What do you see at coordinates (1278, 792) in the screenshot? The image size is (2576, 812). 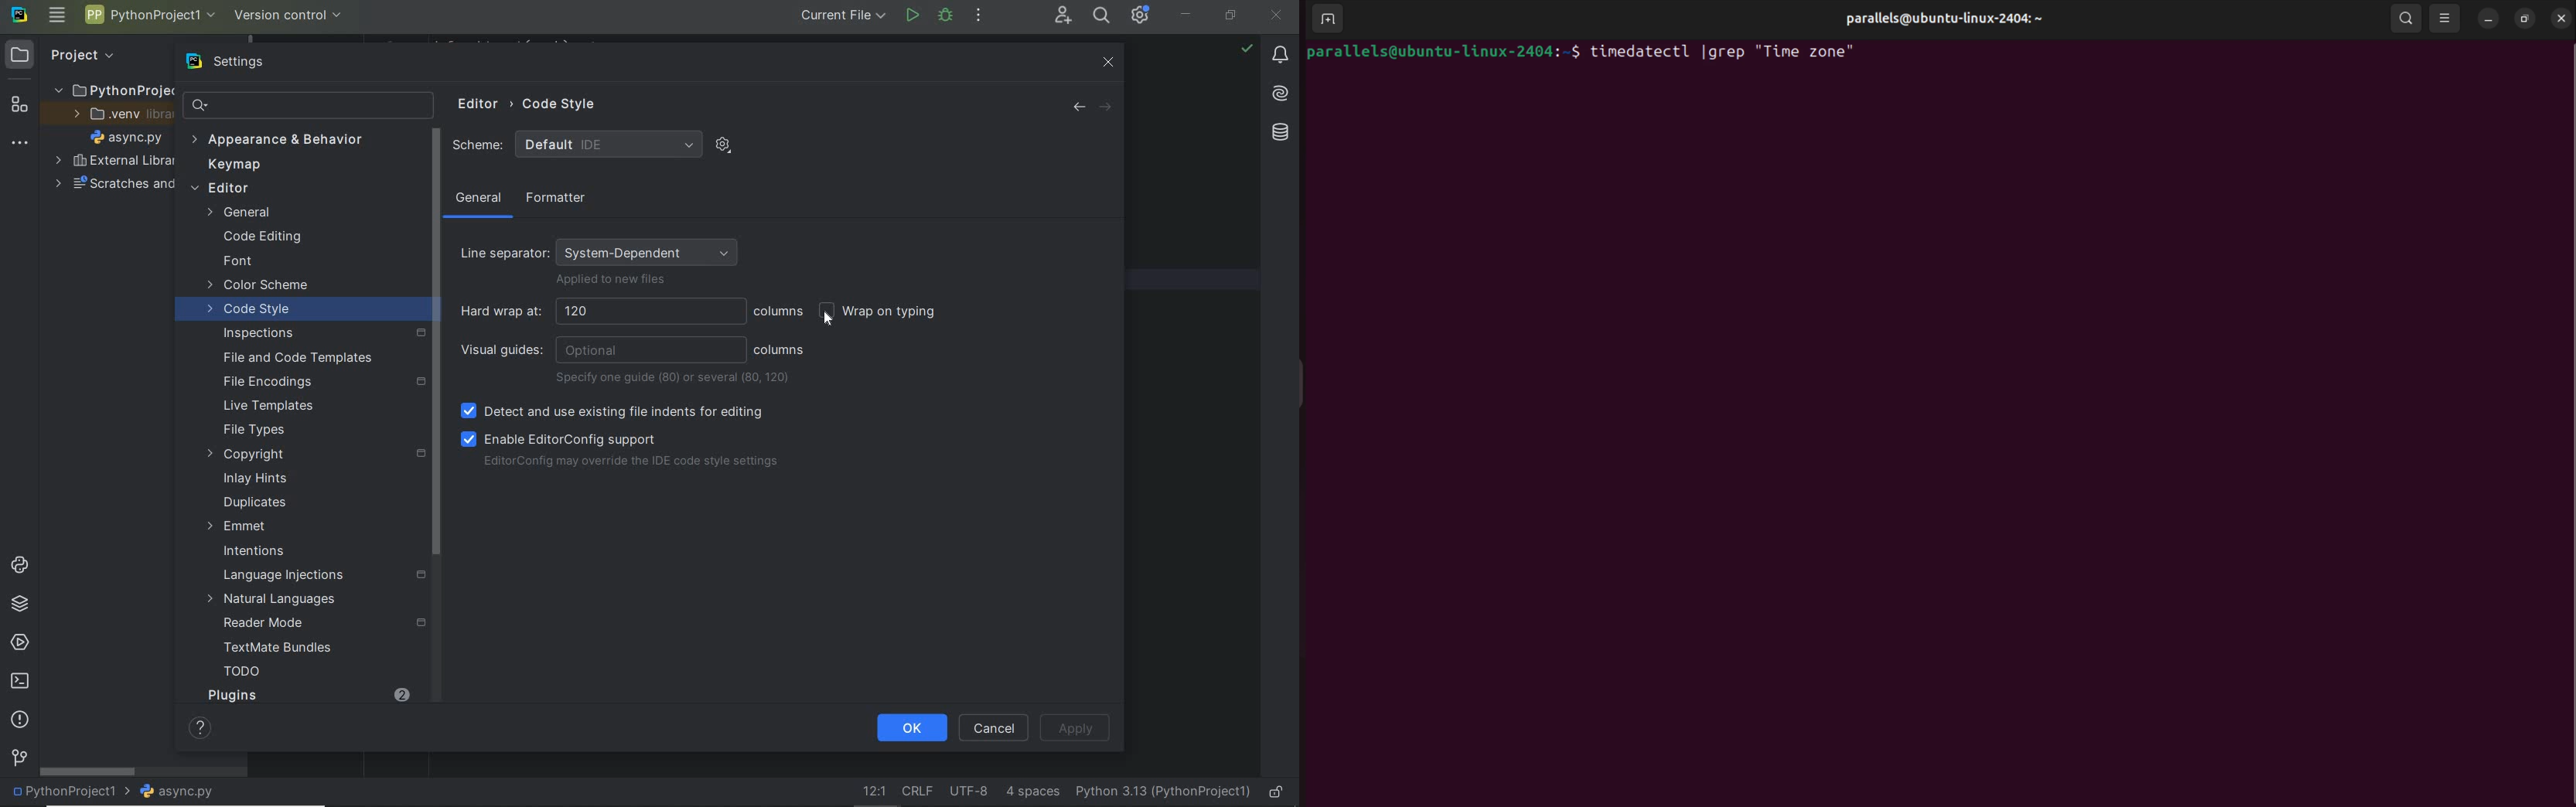 I see `make file ready only` at bounding box center [1278, 792].